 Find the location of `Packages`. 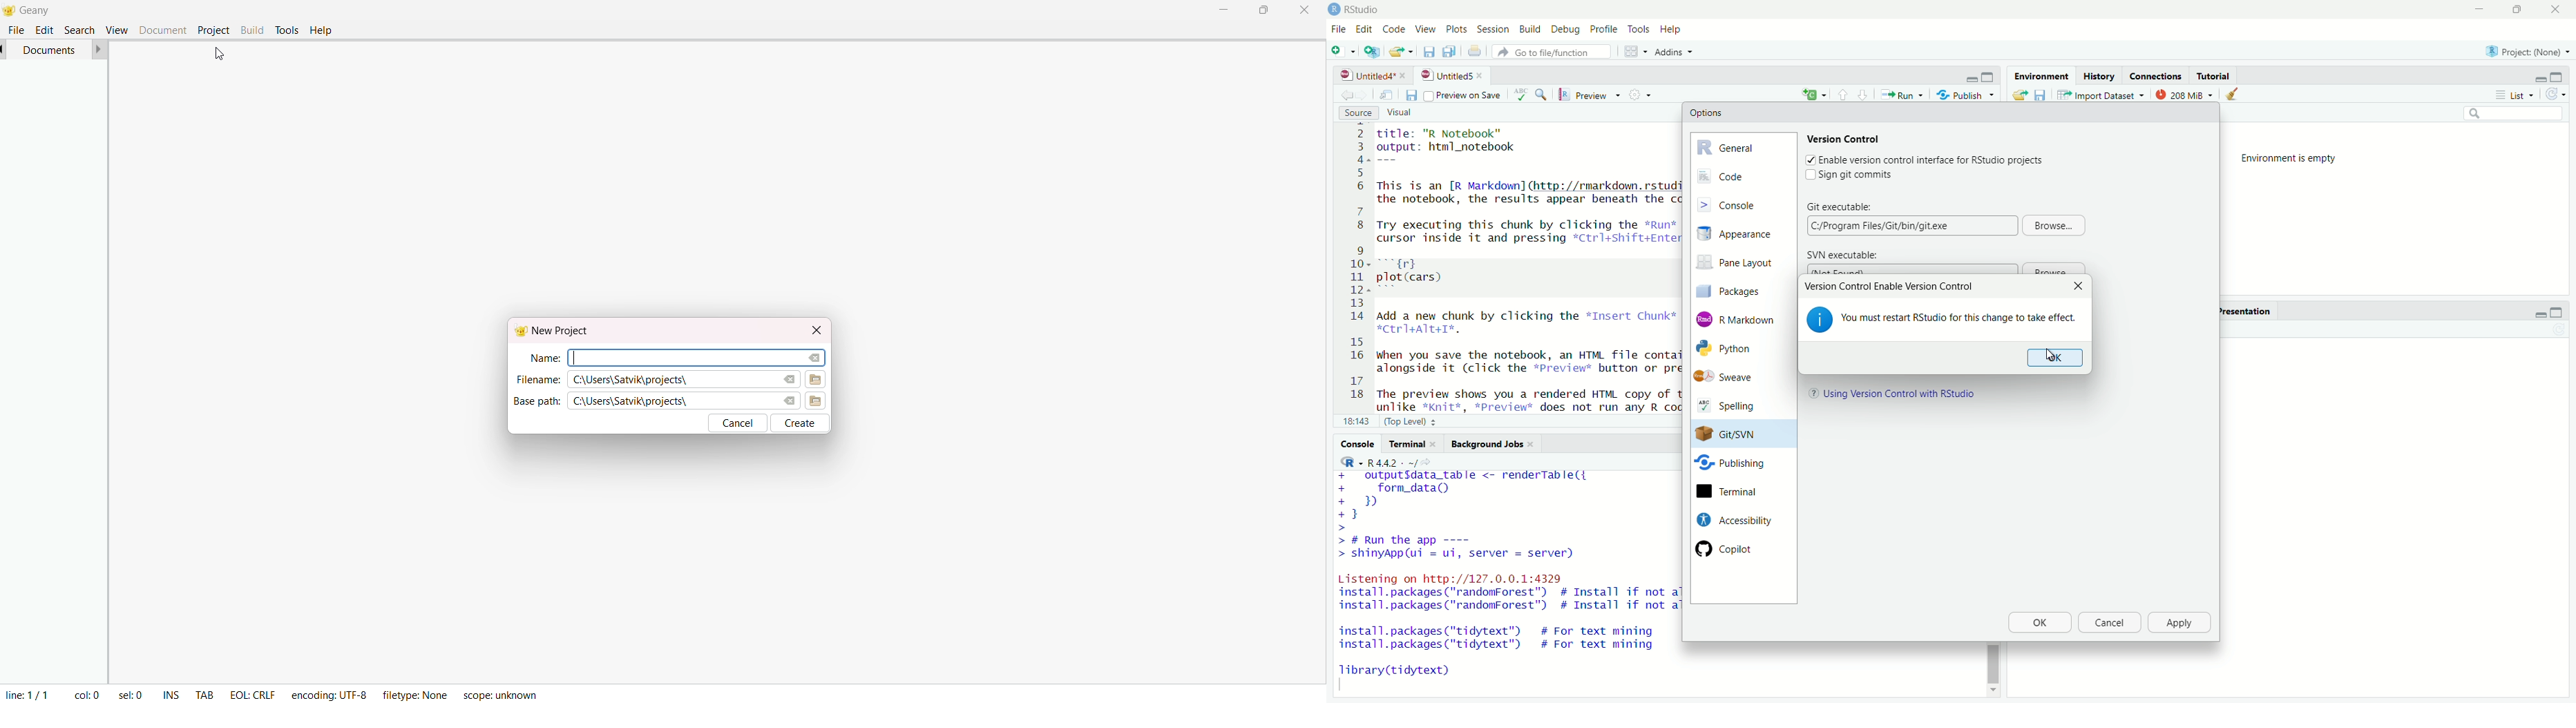

Packages is located at coordinates (1739, 290).